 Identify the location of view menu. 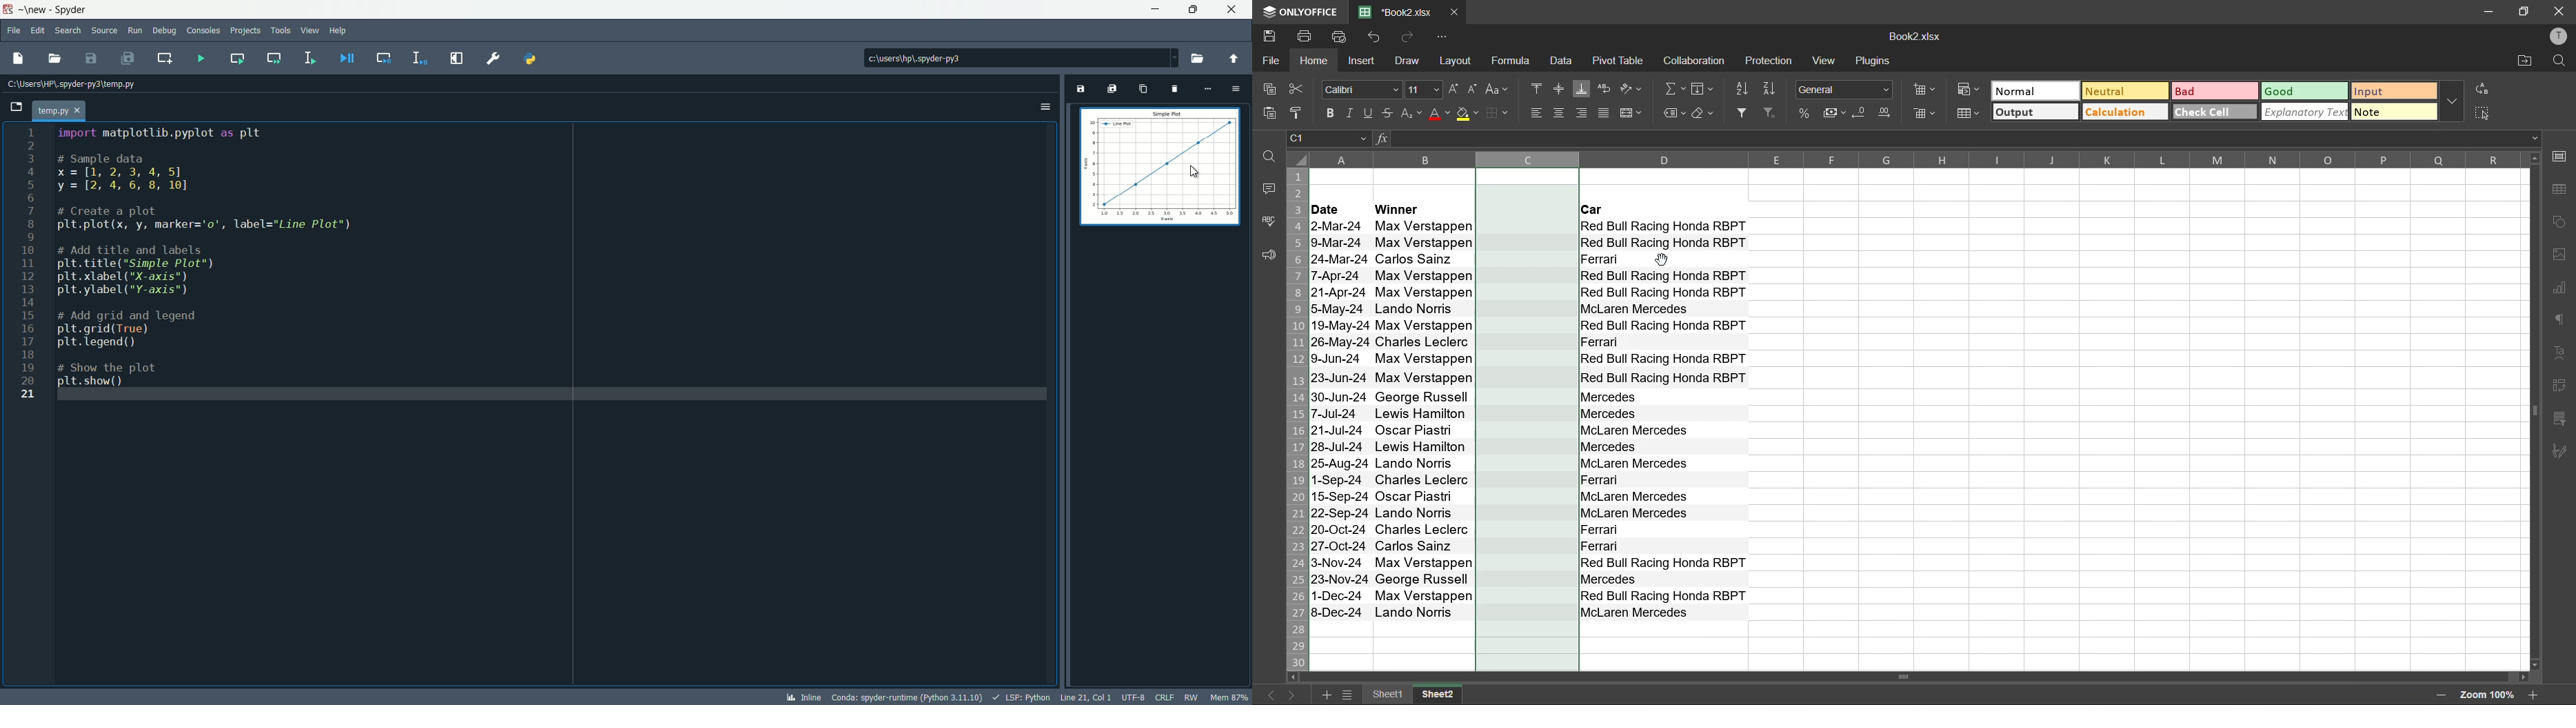
(309, 31).